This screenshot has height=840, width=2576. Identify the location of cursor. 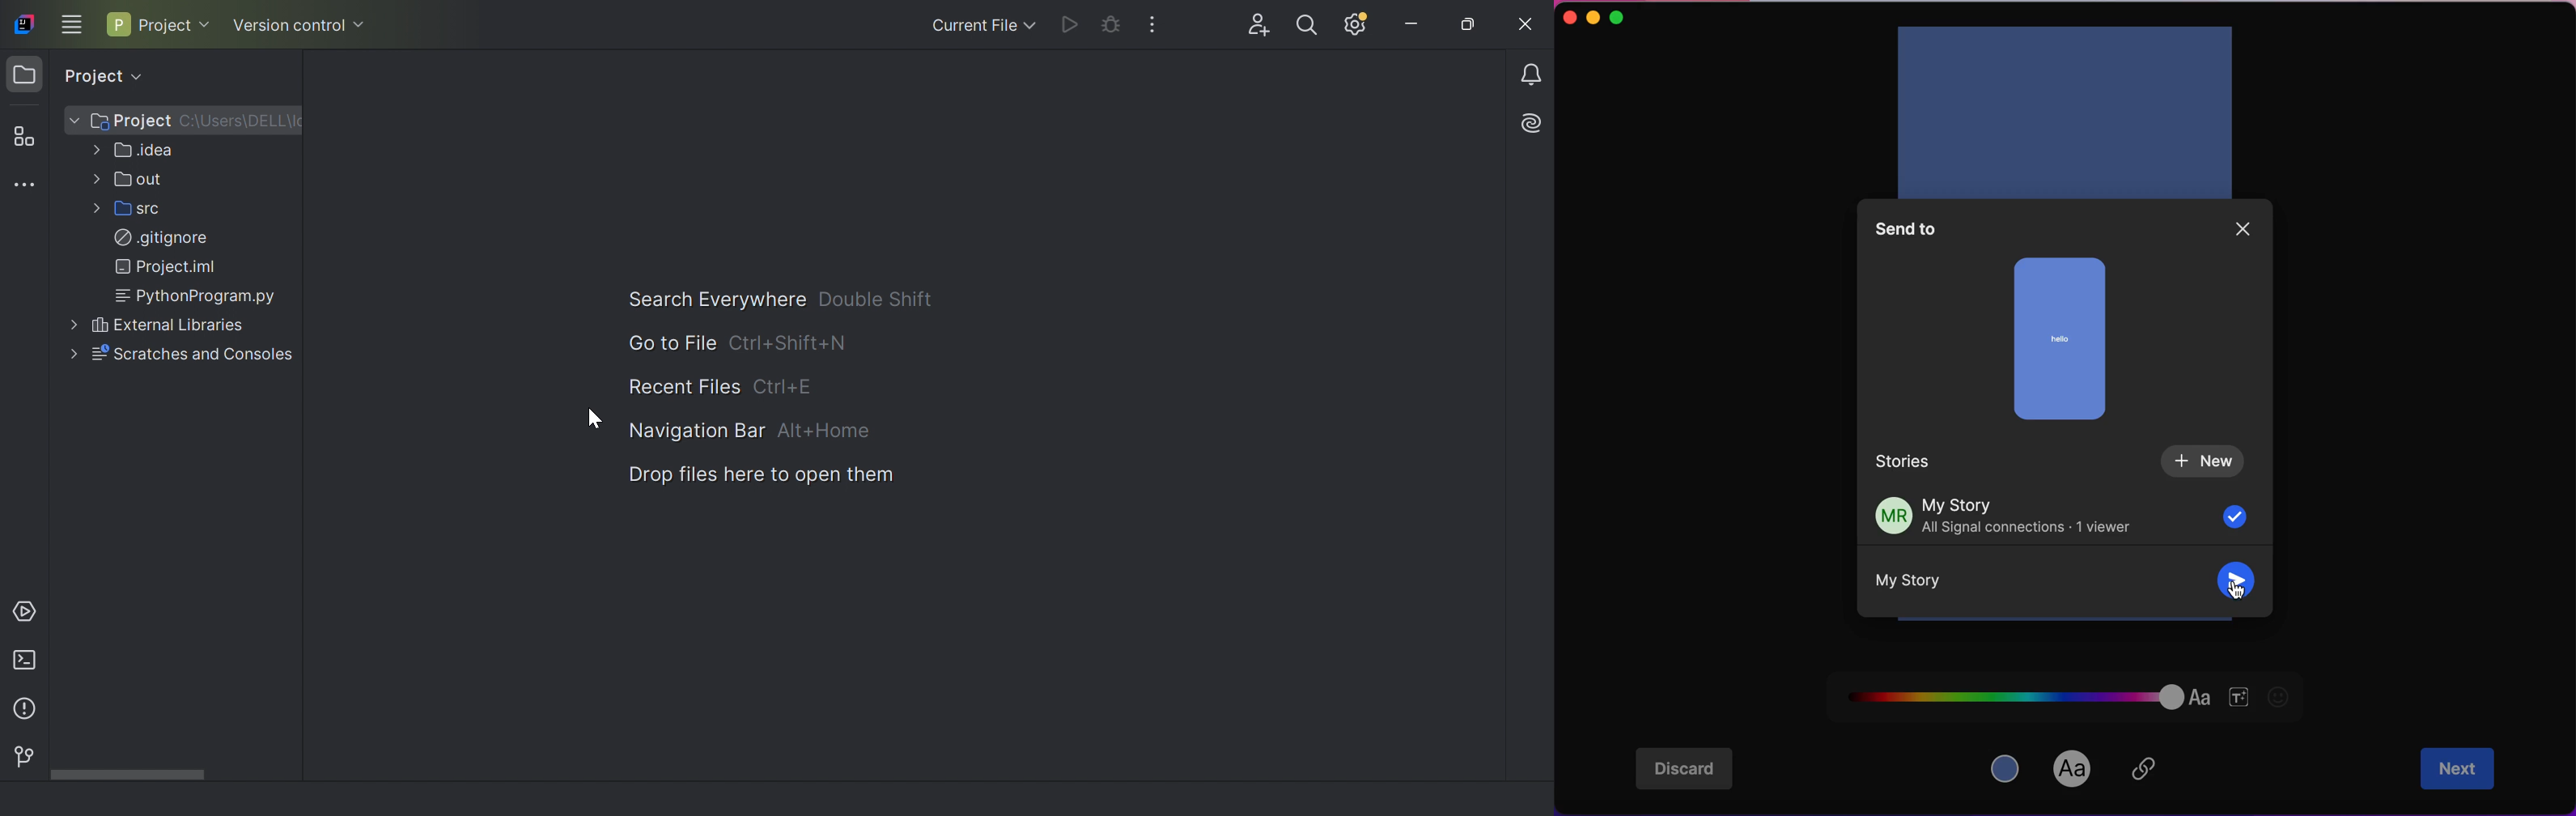
(2238, 594).